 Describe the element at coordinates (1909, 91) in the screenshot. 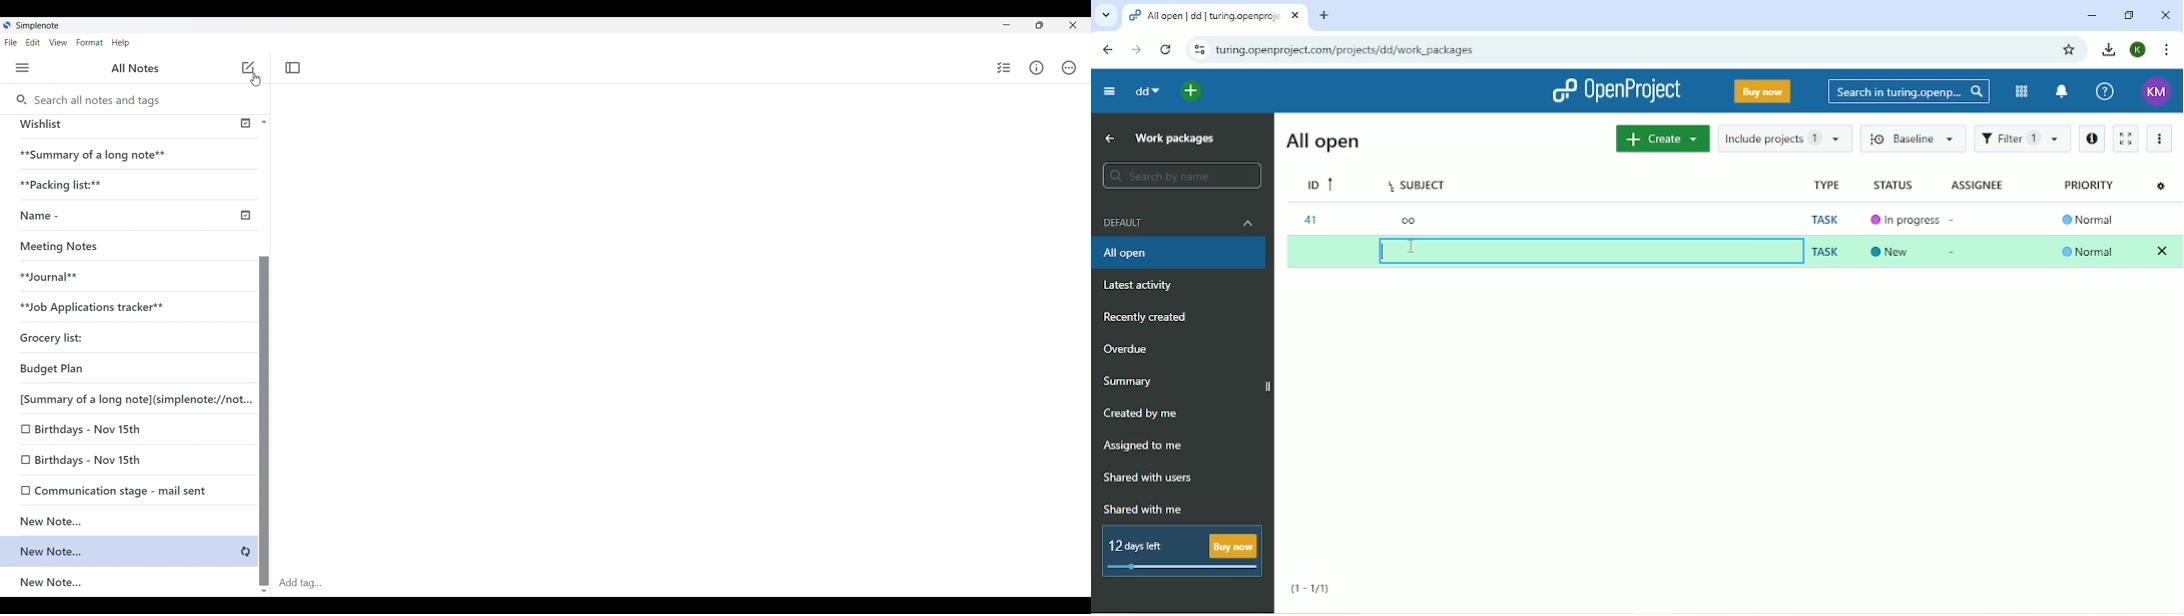

I see `Search` at that location.